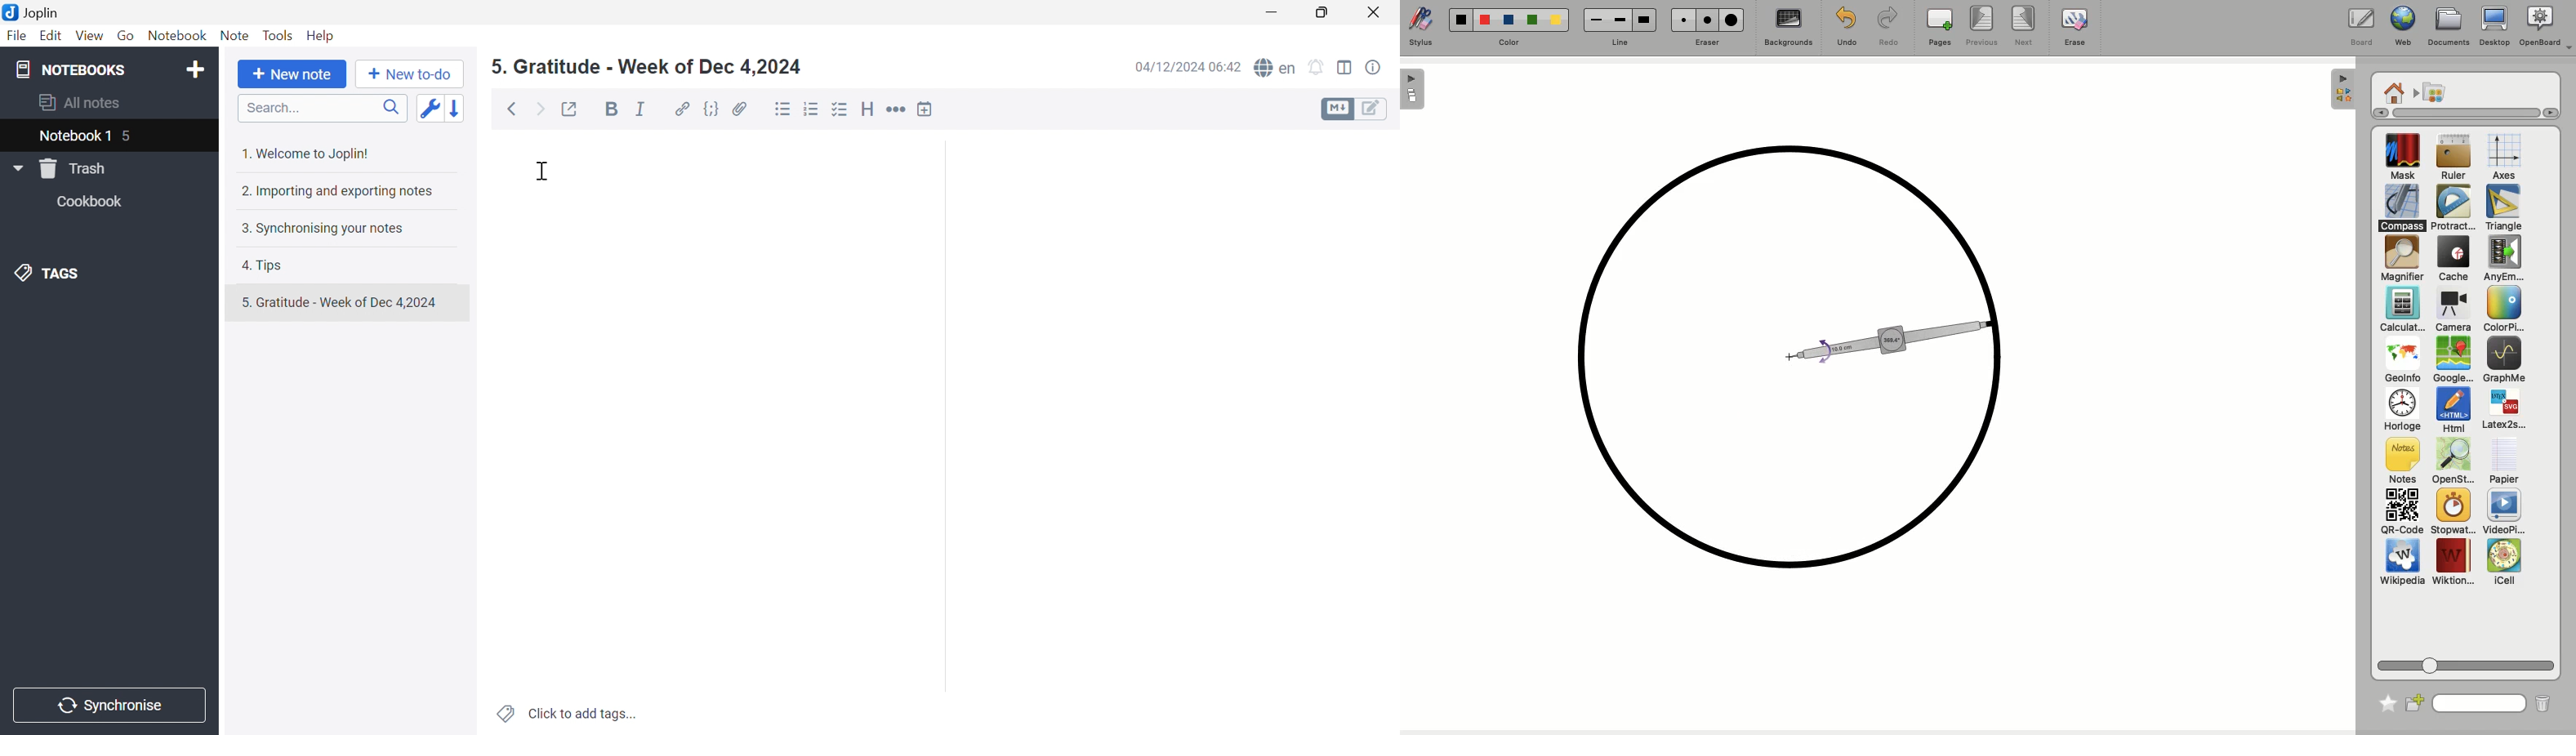  What do you see at coordinates (459, 108) in the screenshot?
I see `Reverse sort order` at bounding box center [459, 108].